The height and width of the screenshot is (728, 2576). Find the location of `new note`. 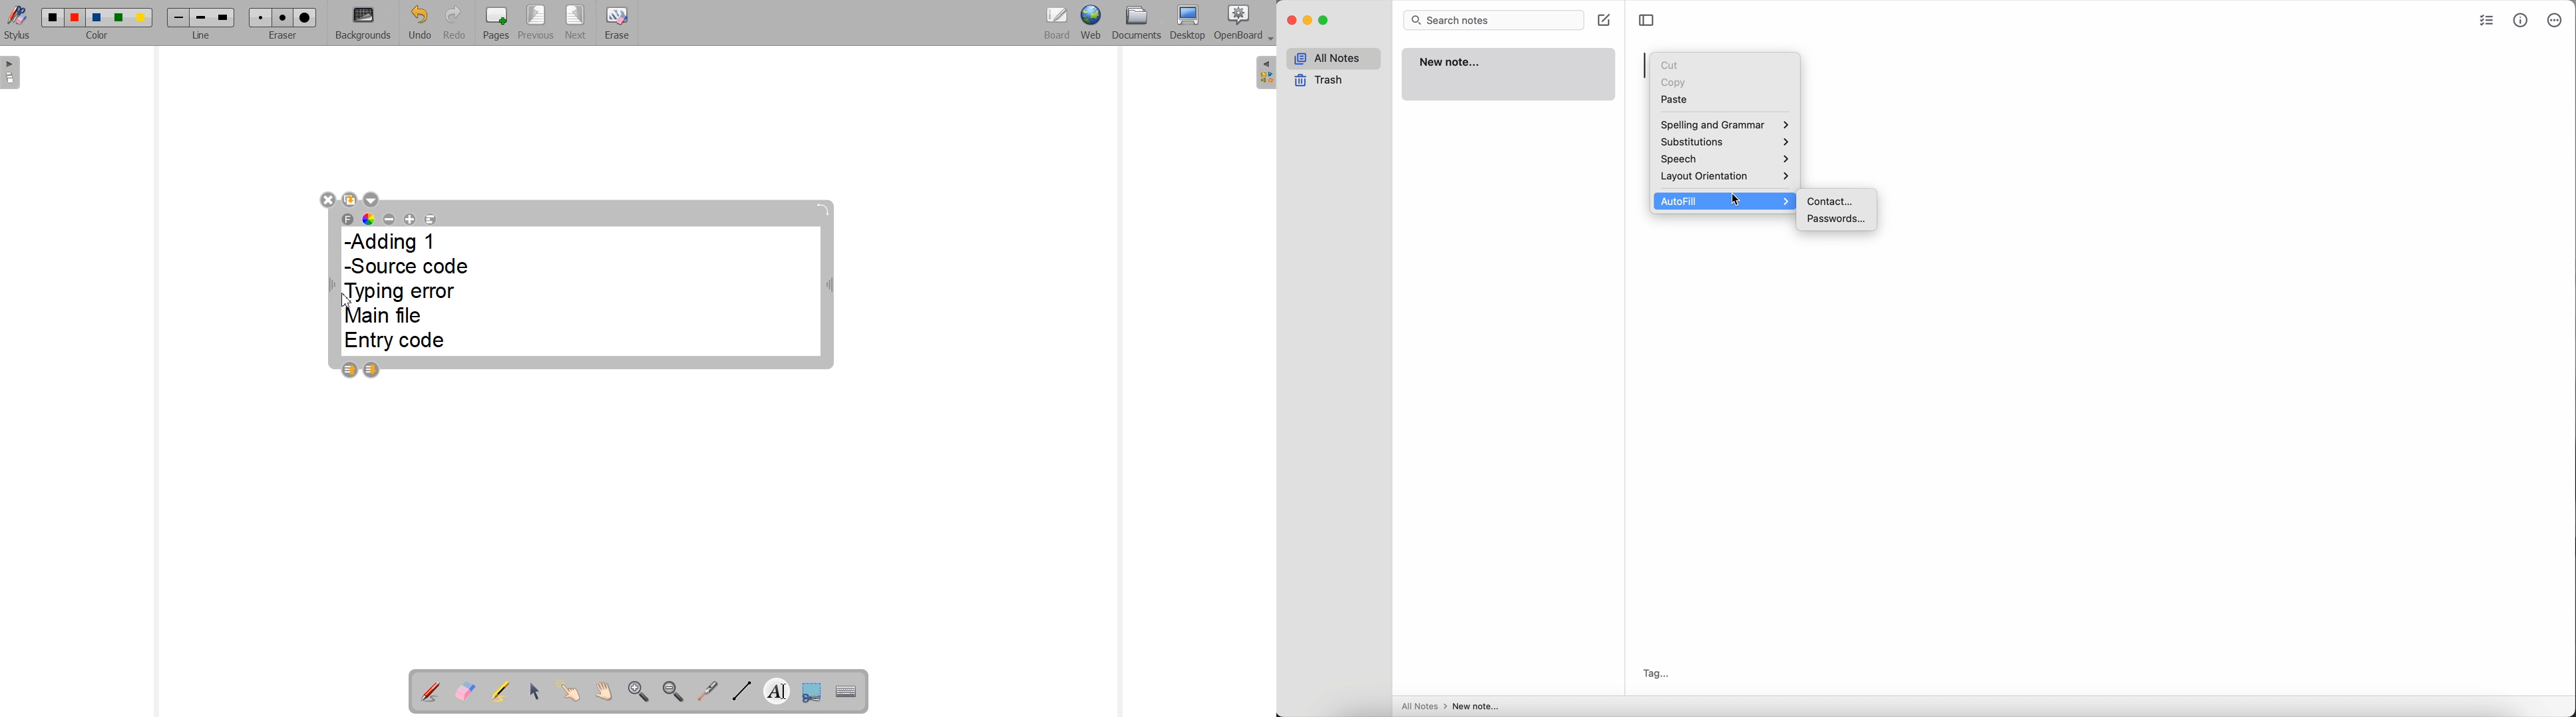

new note is located at coordinates (1510, 75).